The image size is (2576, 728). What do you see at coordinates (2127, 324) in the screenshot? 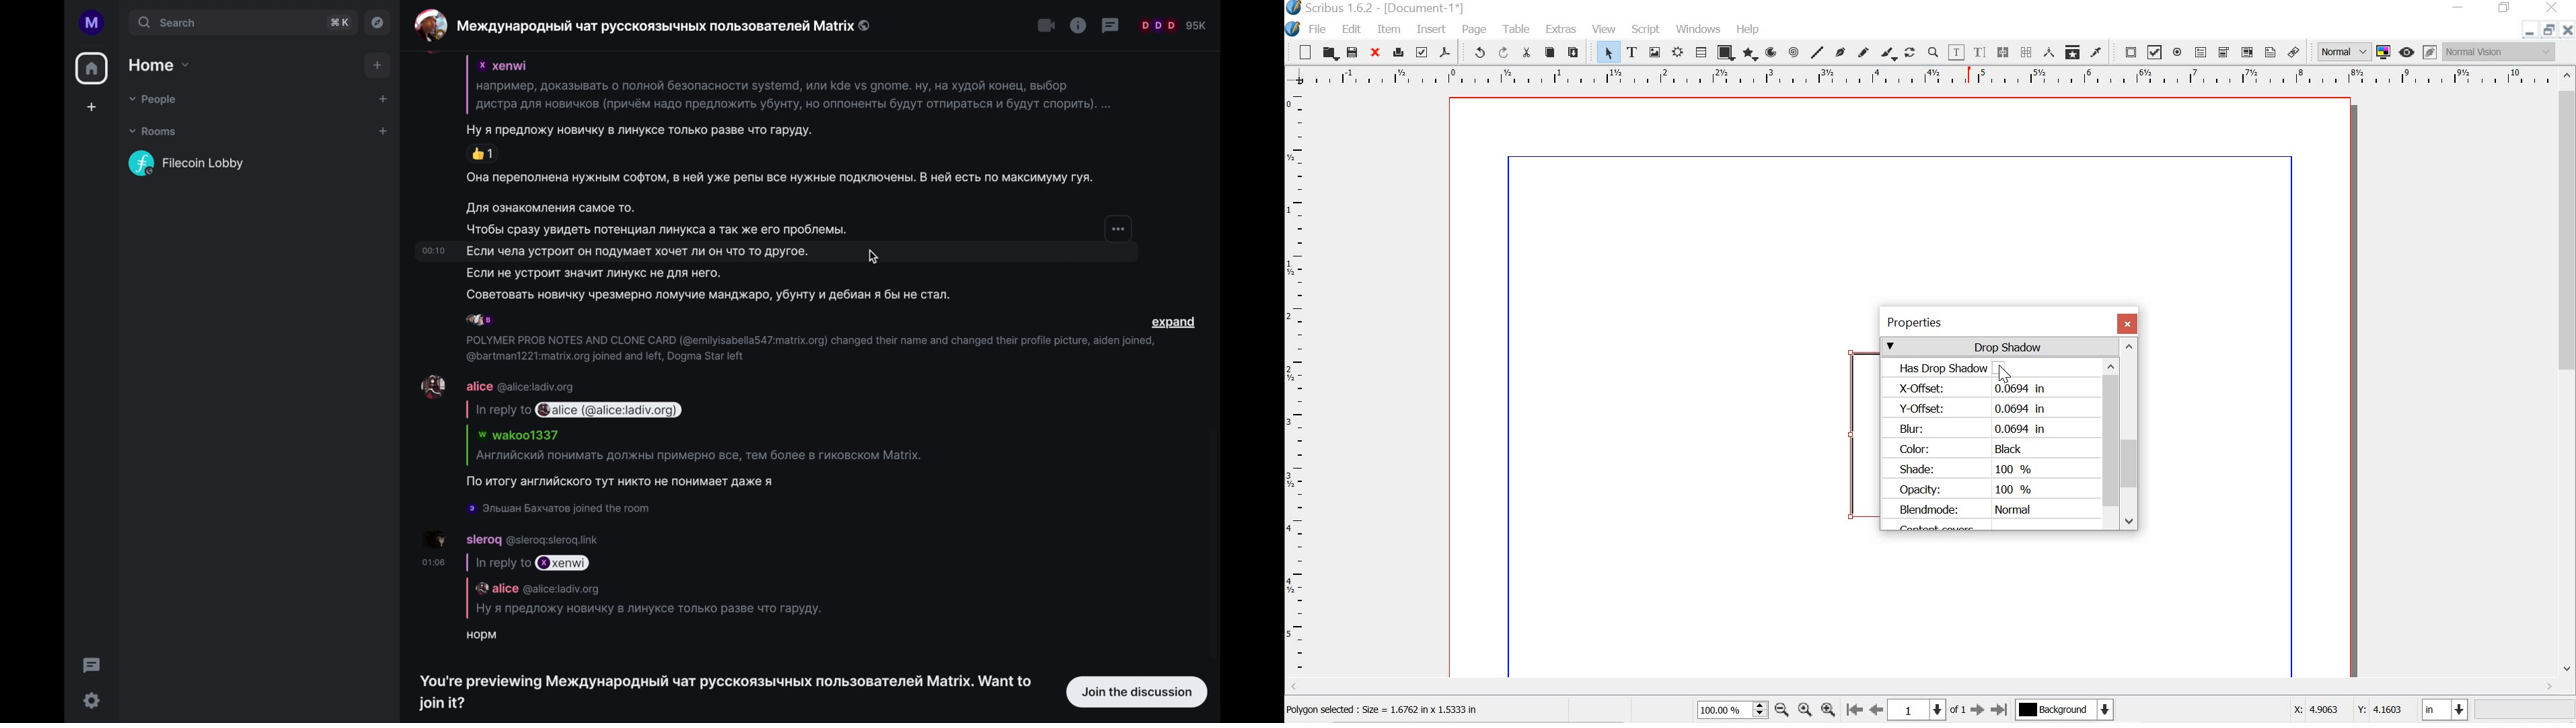
I see `close` at bounding box center [2127, 324].